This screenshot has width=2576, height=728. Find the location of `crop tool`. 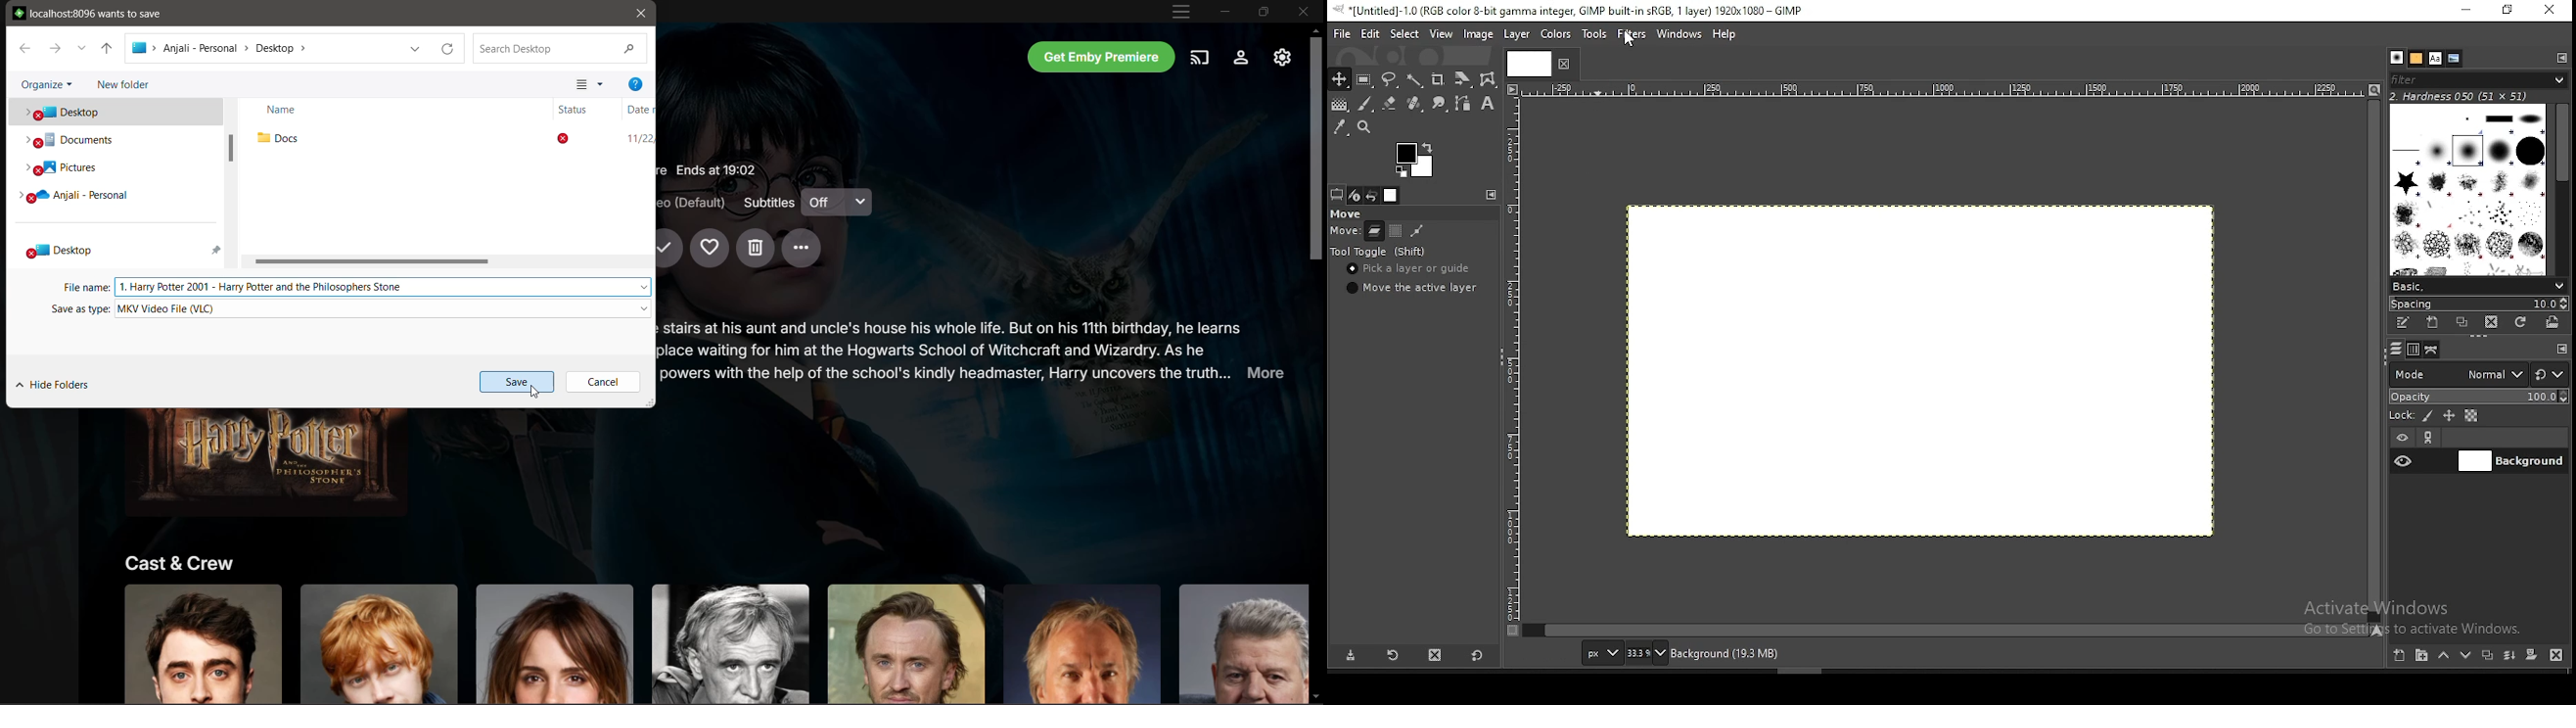

crop tool is located at coordinates (1438, 81).